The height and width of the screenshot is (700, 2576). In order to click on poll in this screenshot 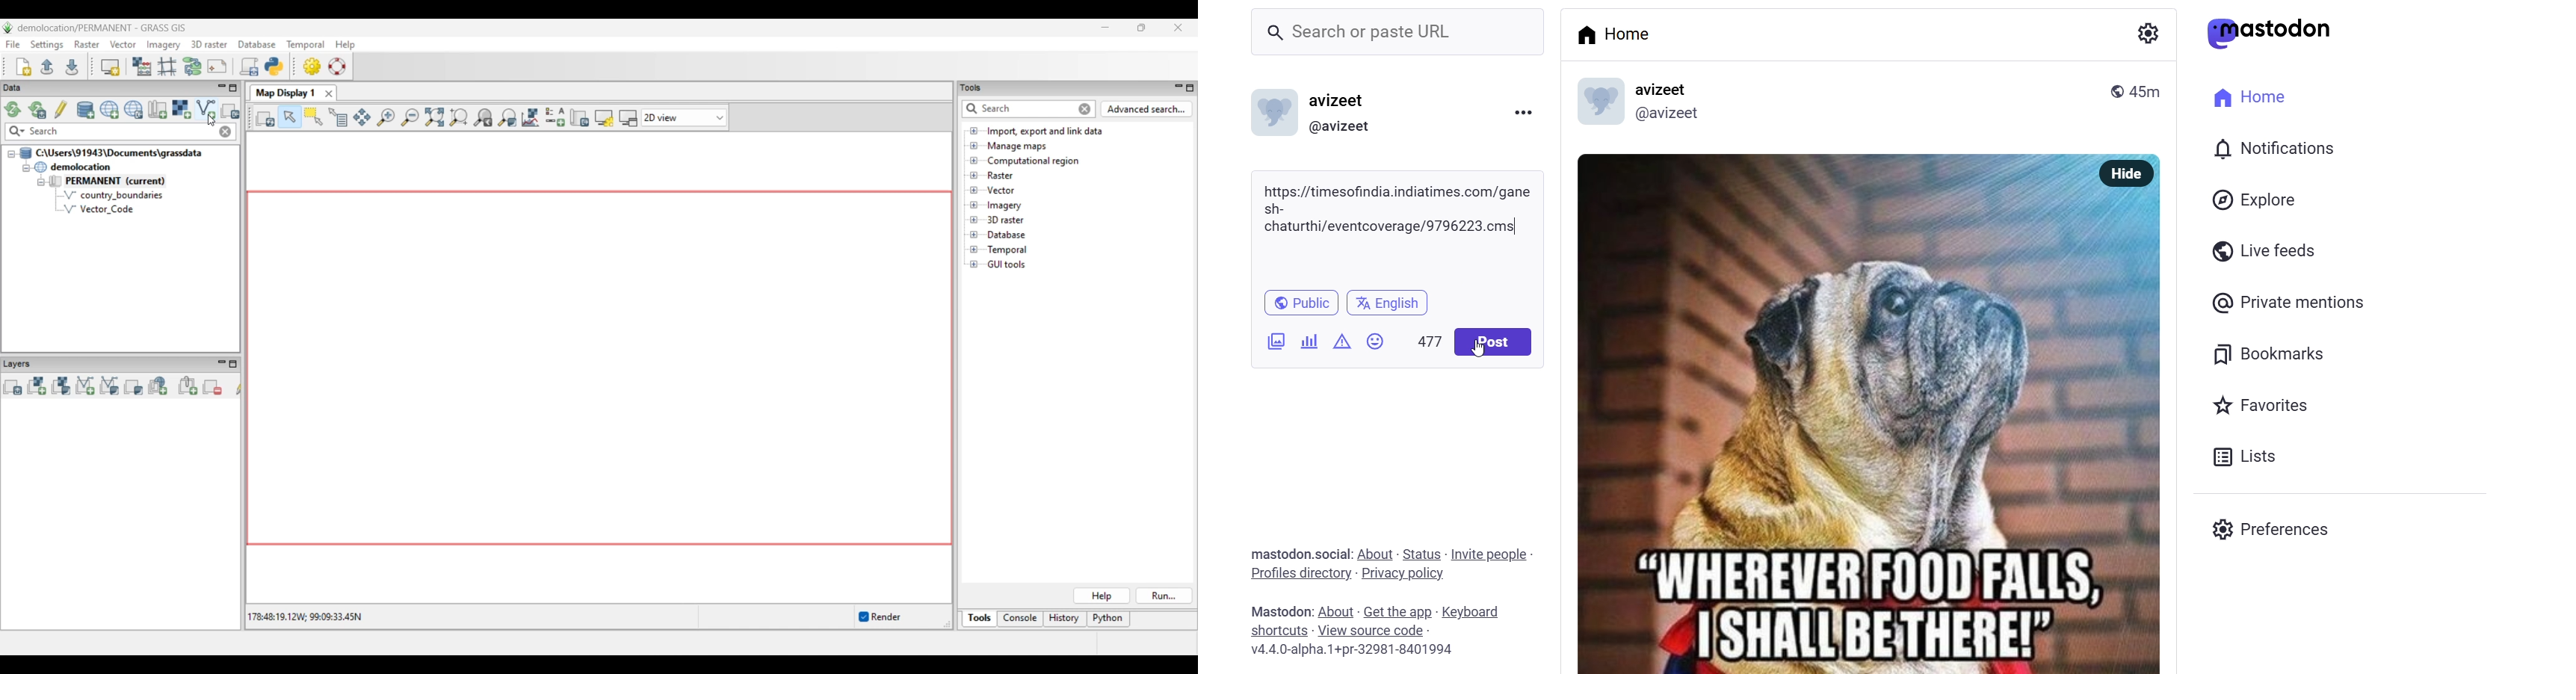, I will do `click(1308, 342)`.